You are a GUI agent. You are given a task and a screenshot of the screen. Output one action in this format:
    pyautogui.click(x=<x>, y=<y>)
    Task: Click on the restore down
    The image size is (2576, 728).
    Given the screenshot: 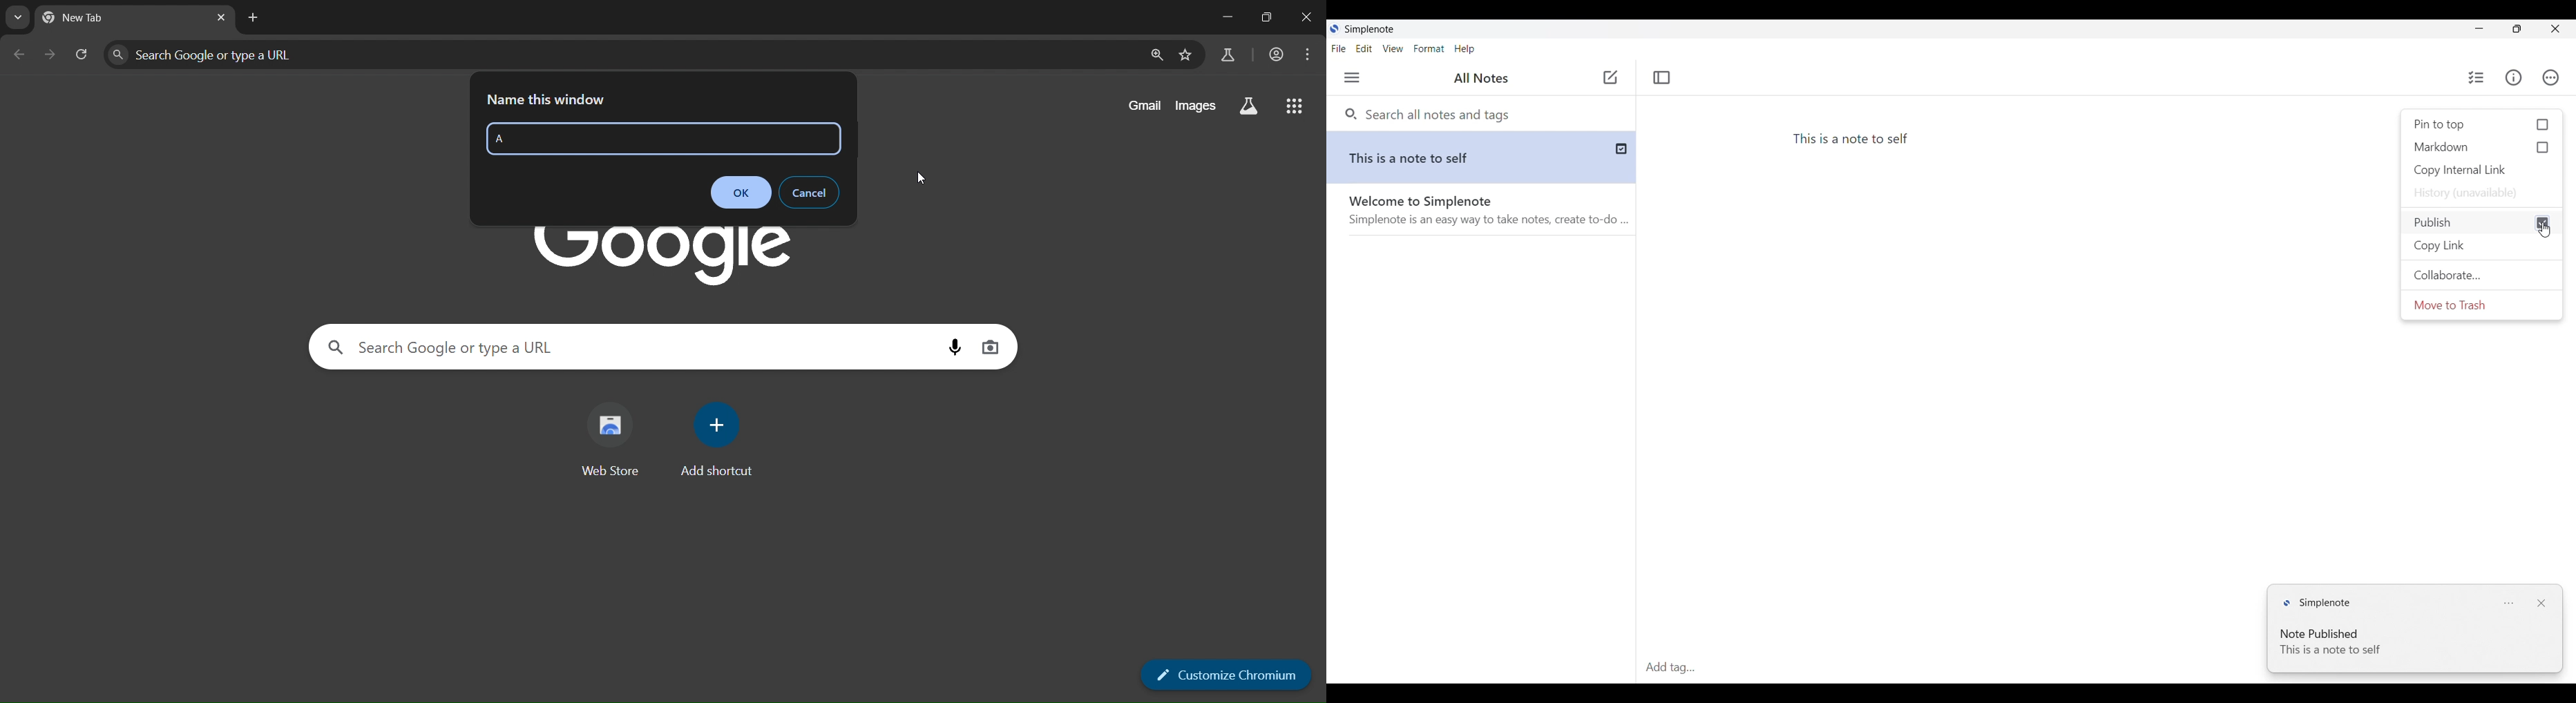 What is the action you would take?
    pyautogui.click(x=1270, y=19)
    